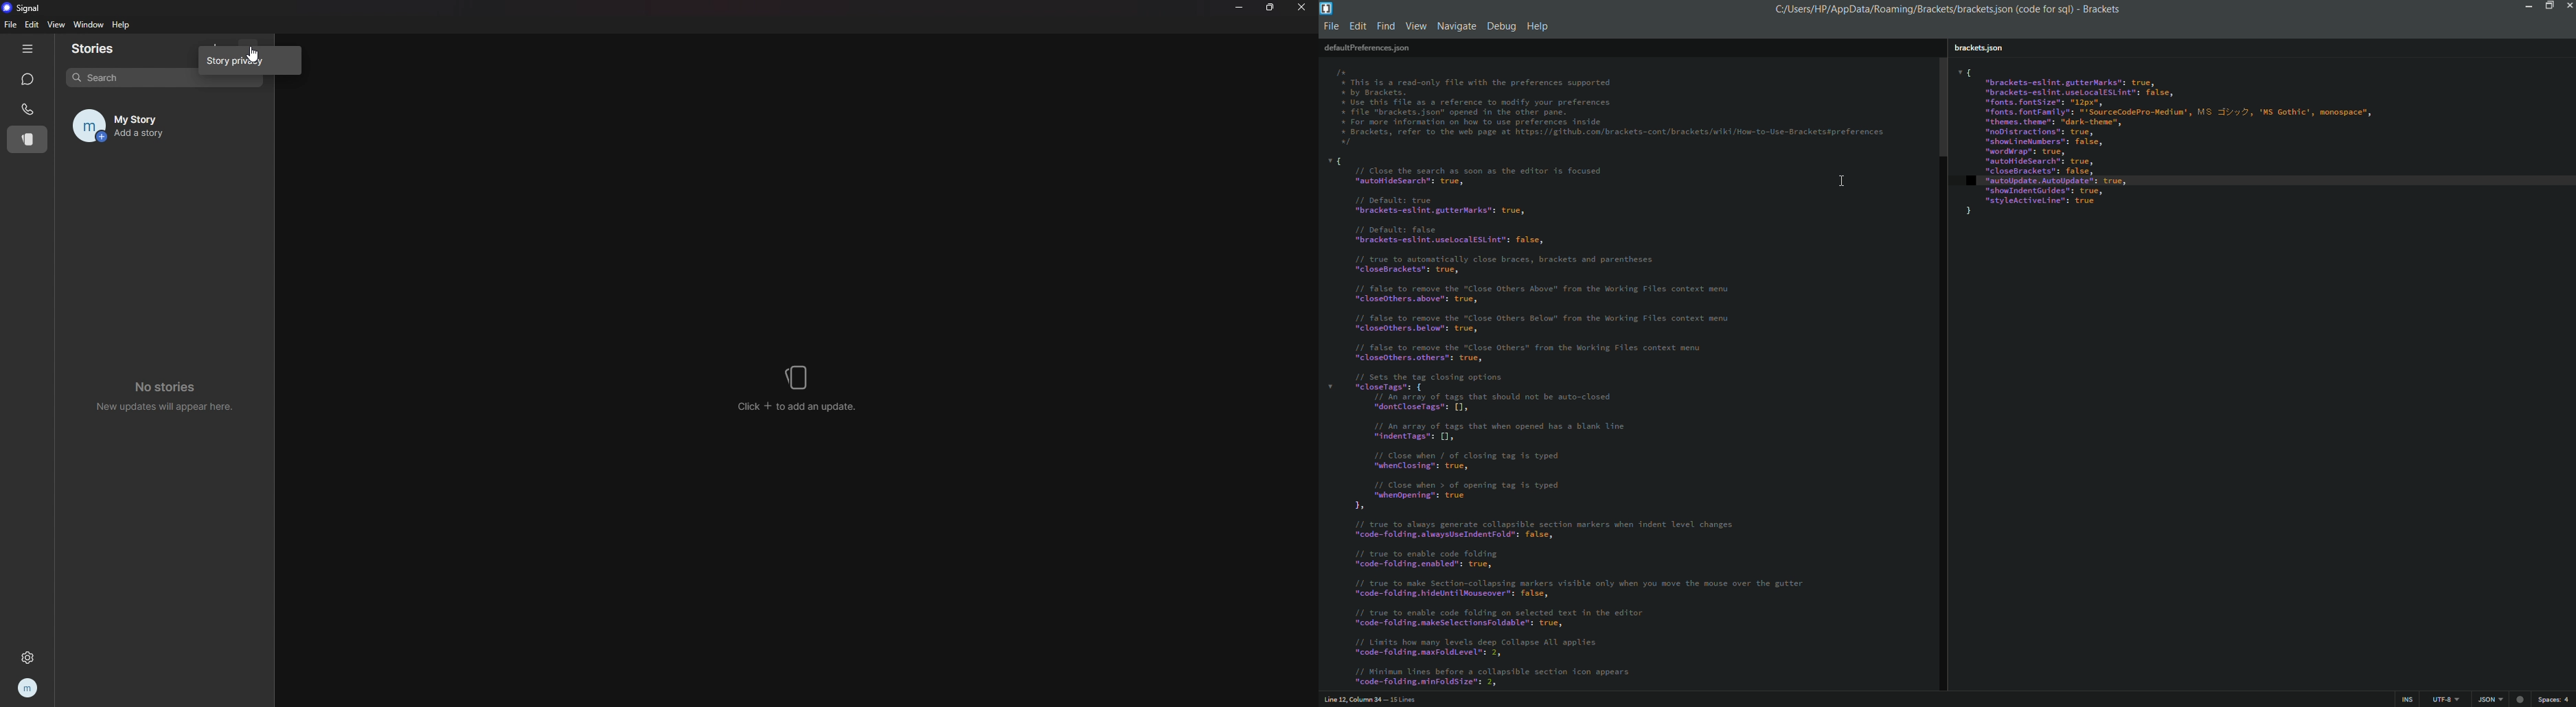  I want to click on find menu, so click(1387, 26).